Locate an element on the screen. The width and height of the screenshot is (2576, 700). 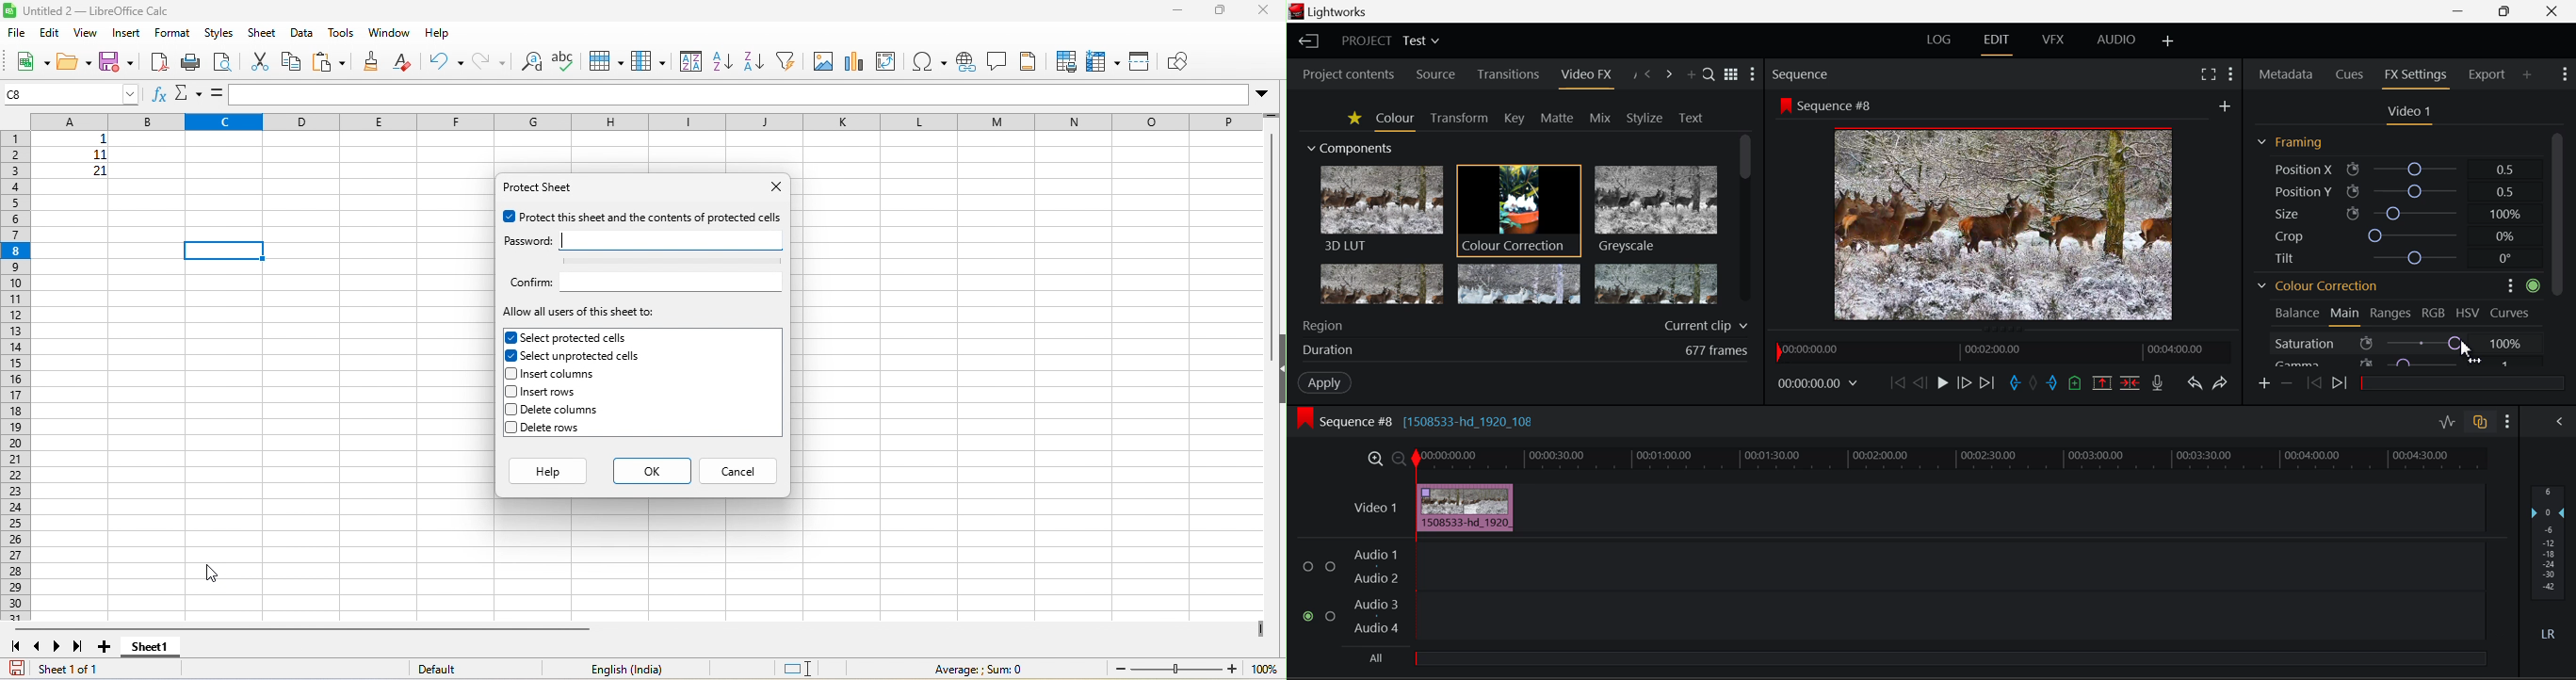
Show Settings is located at coordinates (2508, 422).